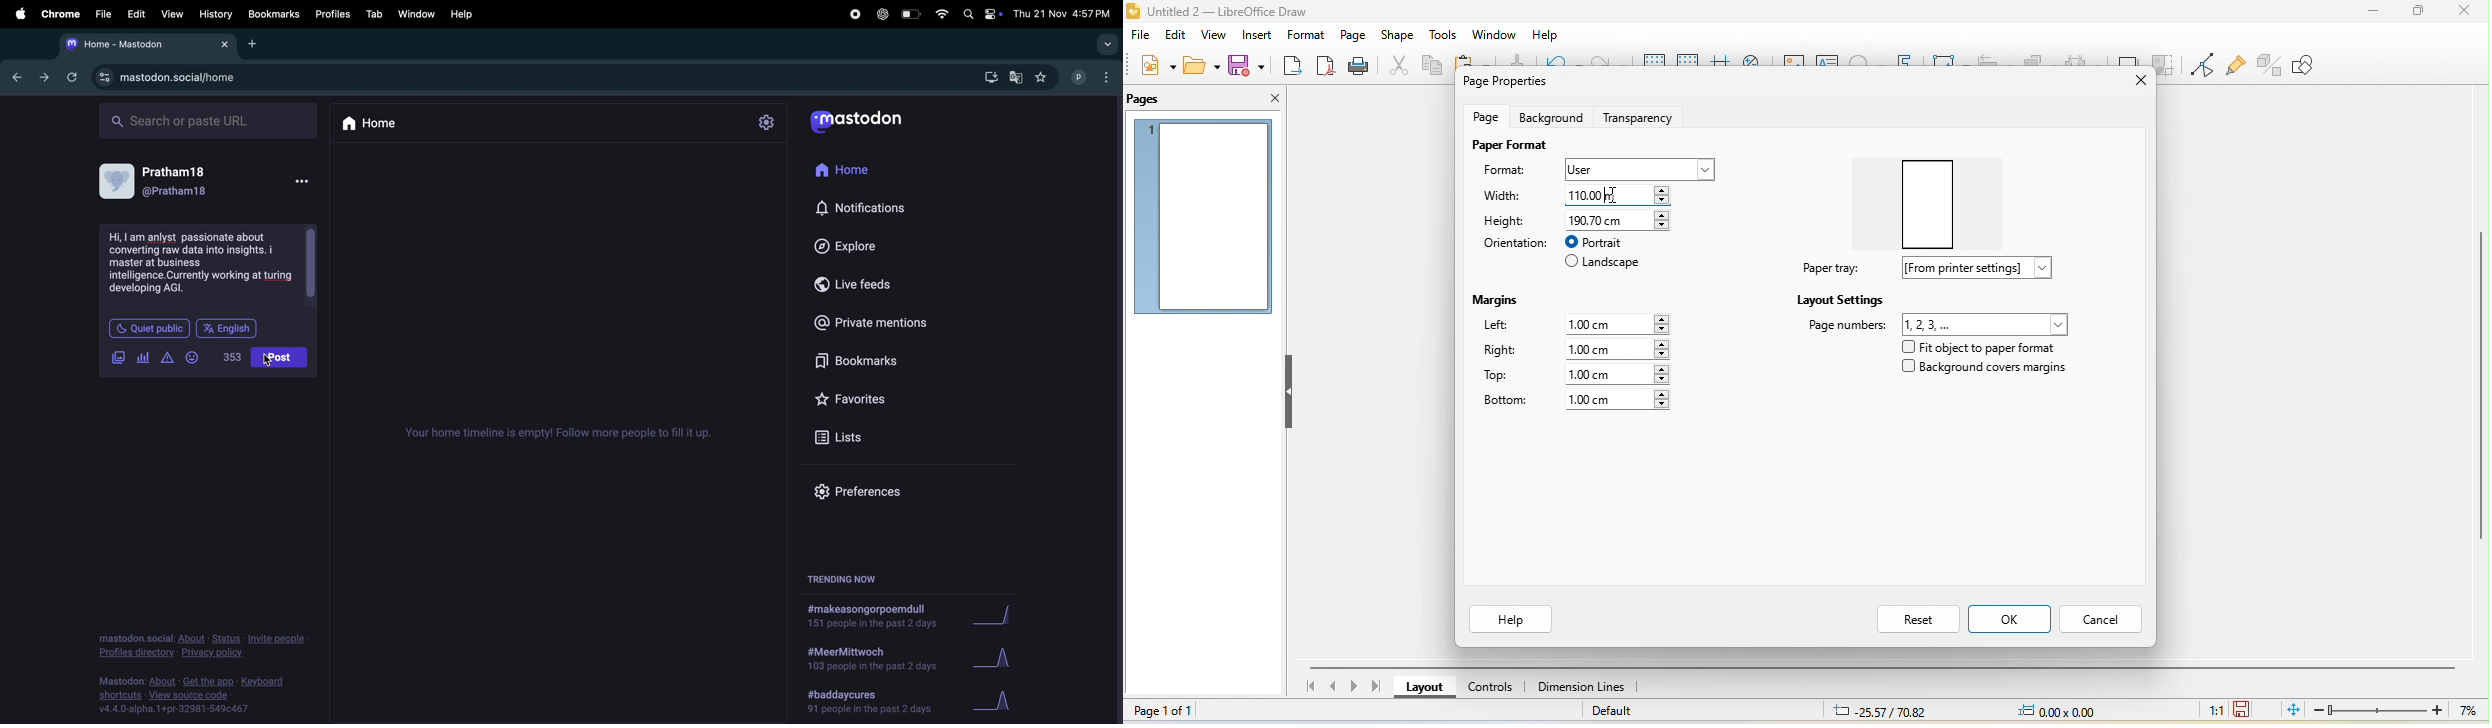 This screenshot has width=2492, height=728. Describe the element at coordinates (2011, 619) in the screenshot. I see `ok` at that location.